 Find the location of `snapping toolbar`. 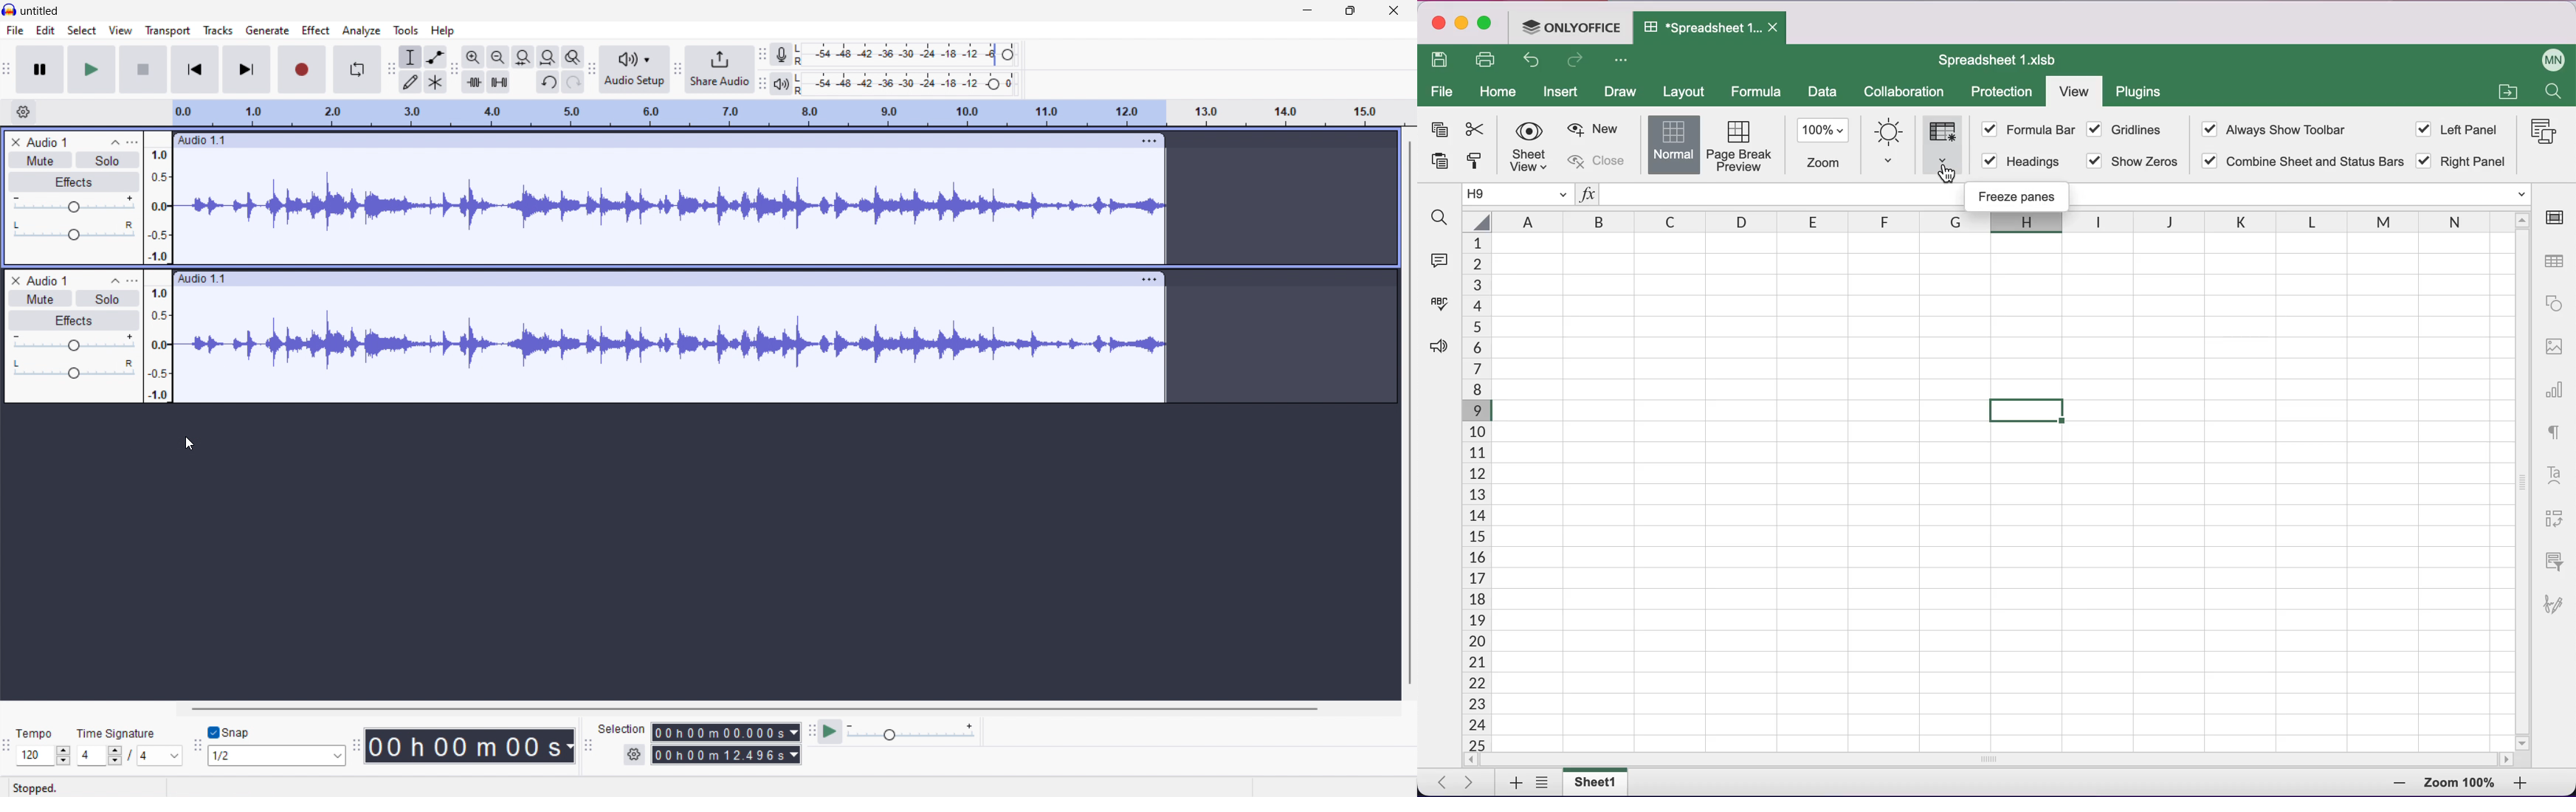

snapping toolbar is located at coordinates (197, 748).